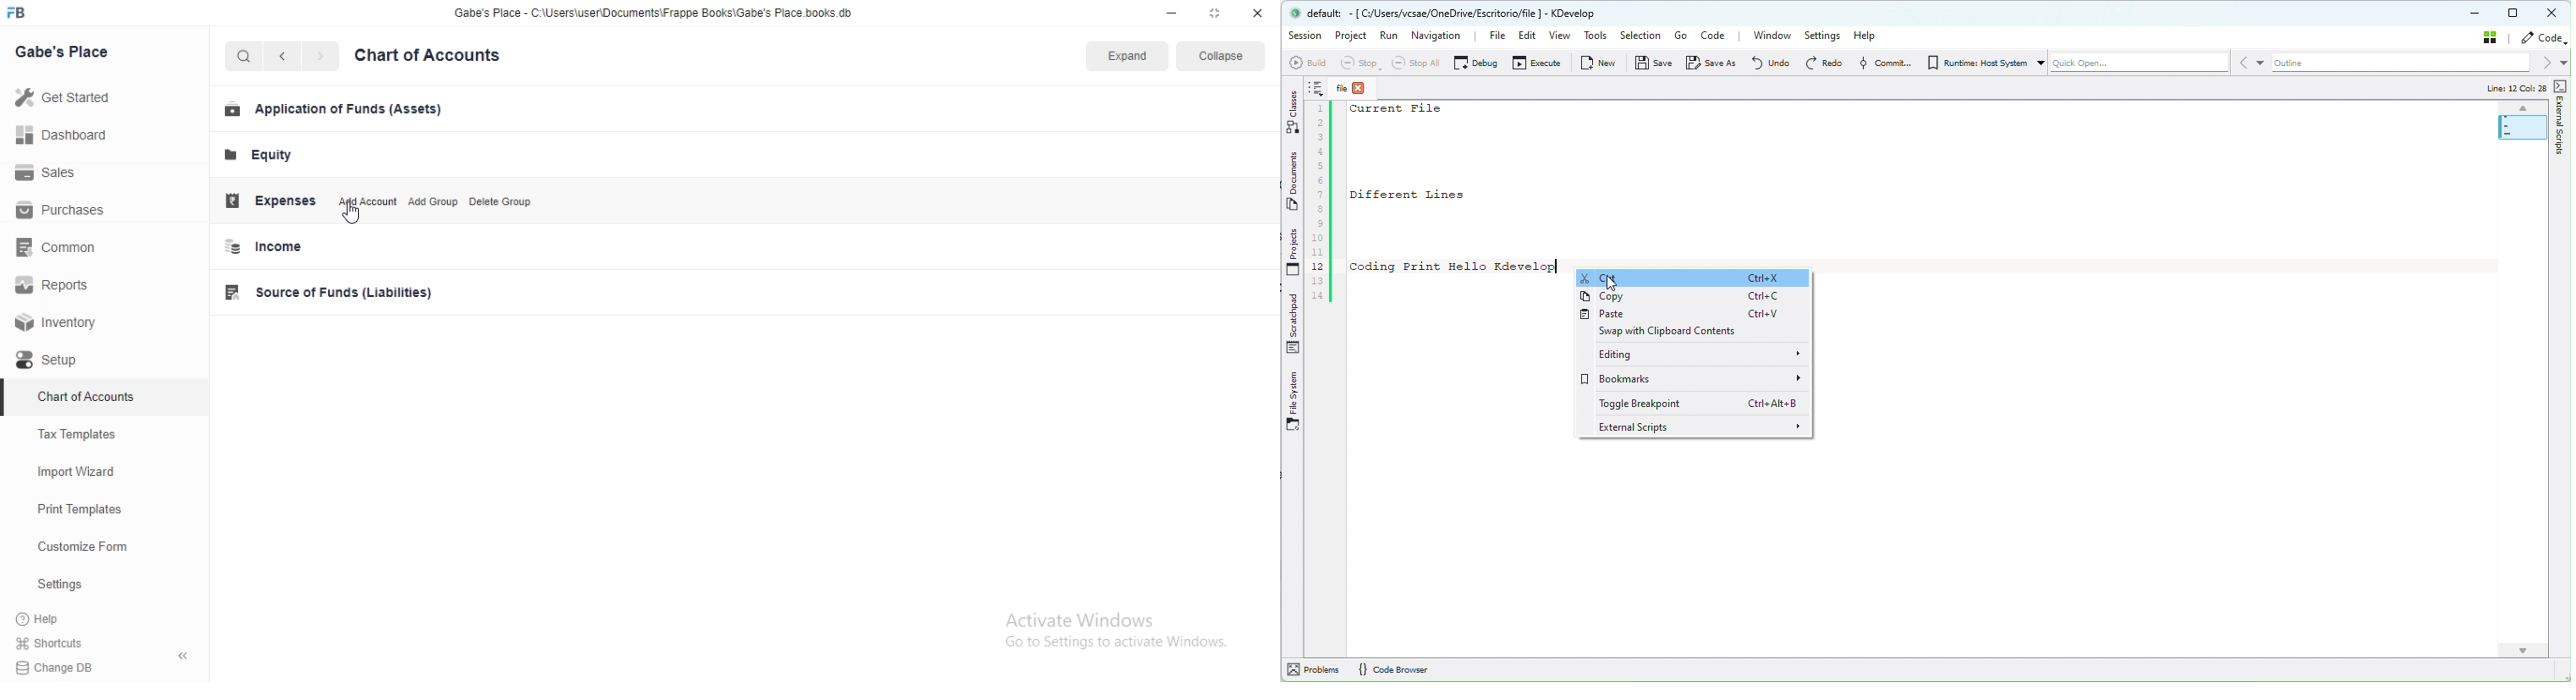  What do you see at coordinates (64, 137) in the screenshot?
I see `Dashboard` at bounding box center [64, 137].